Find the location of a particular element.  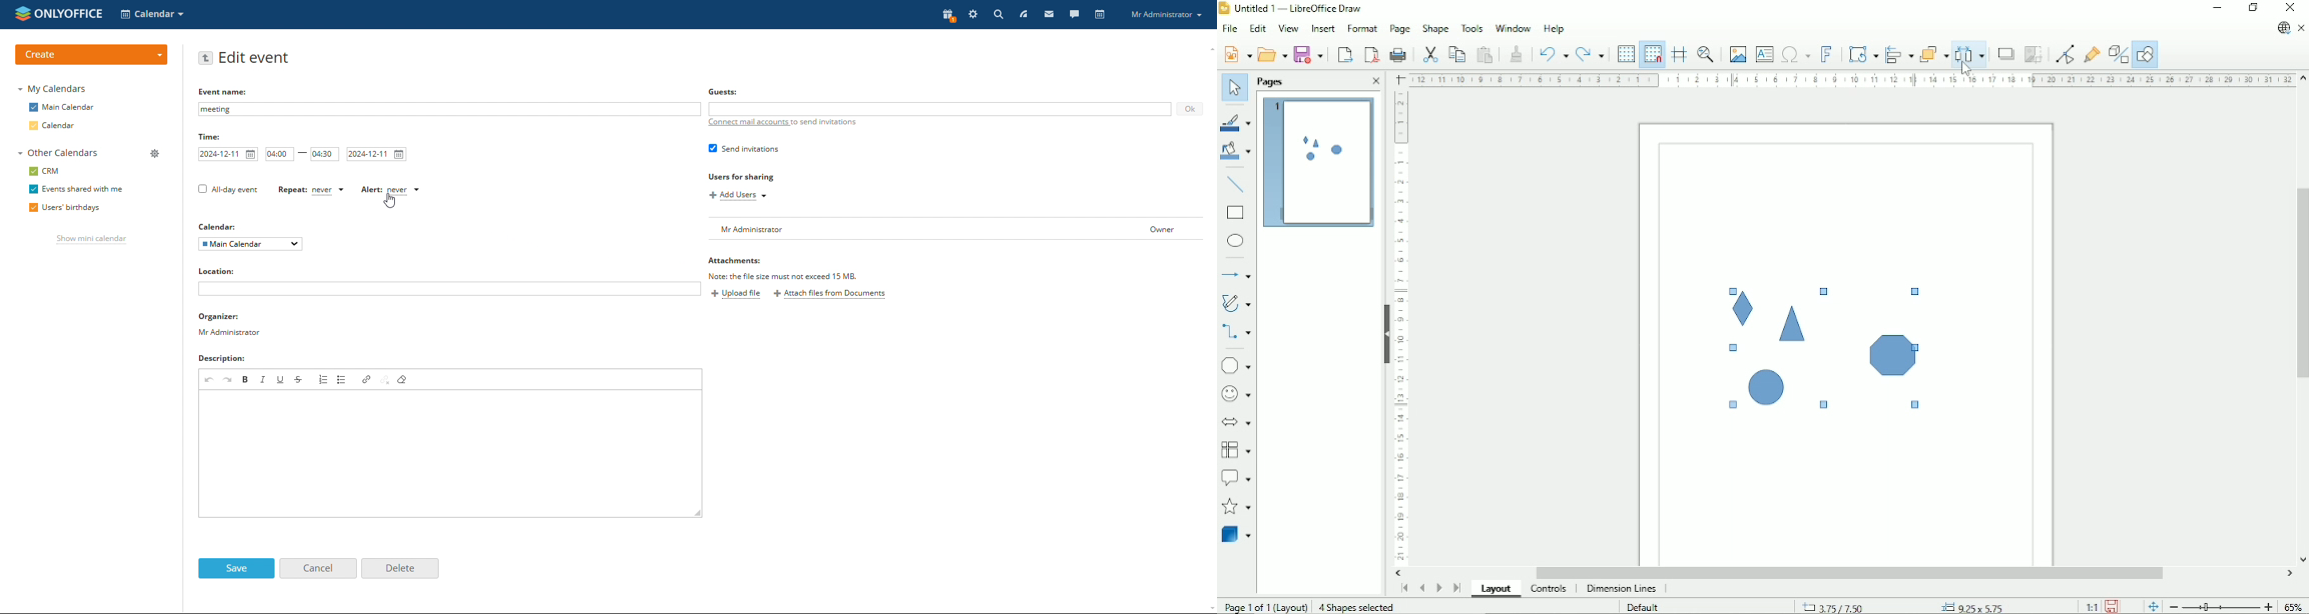

Update available is located at coordinates (2283, 28).